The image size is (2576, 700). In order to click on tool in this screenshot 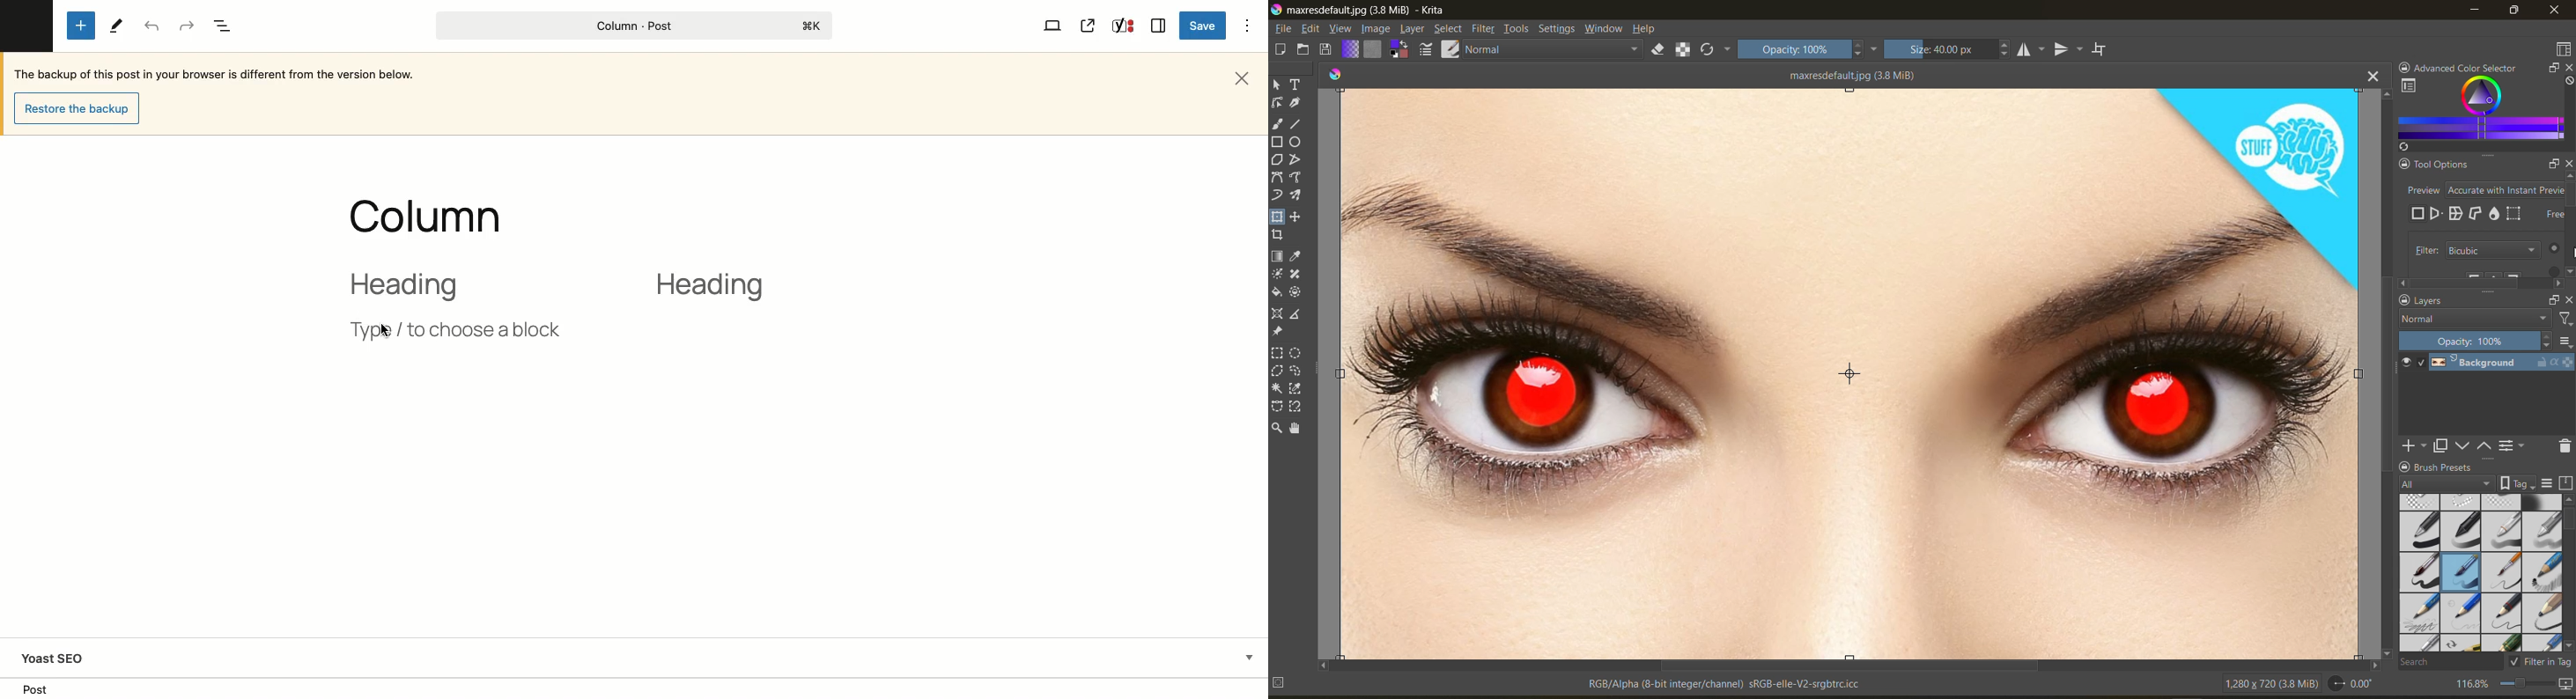, I will do `click(1297, 124)`.